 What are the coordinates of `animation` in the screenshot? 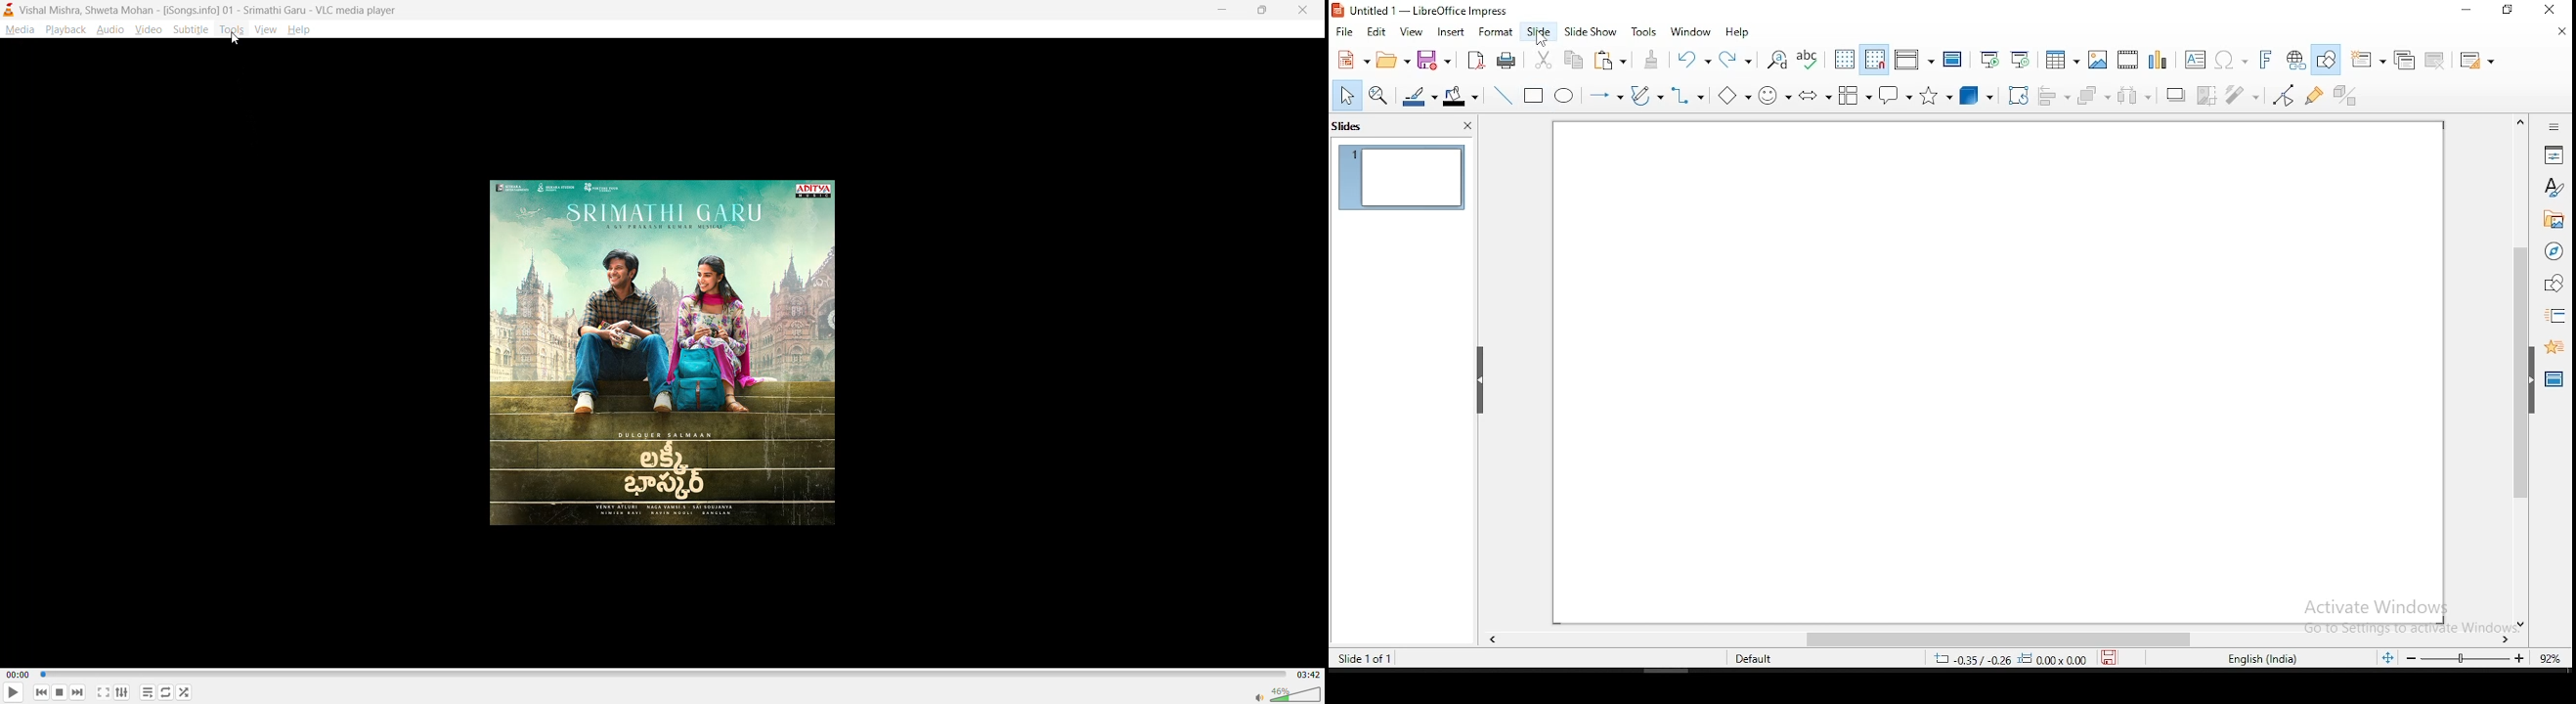 It's located at (2554, 347).